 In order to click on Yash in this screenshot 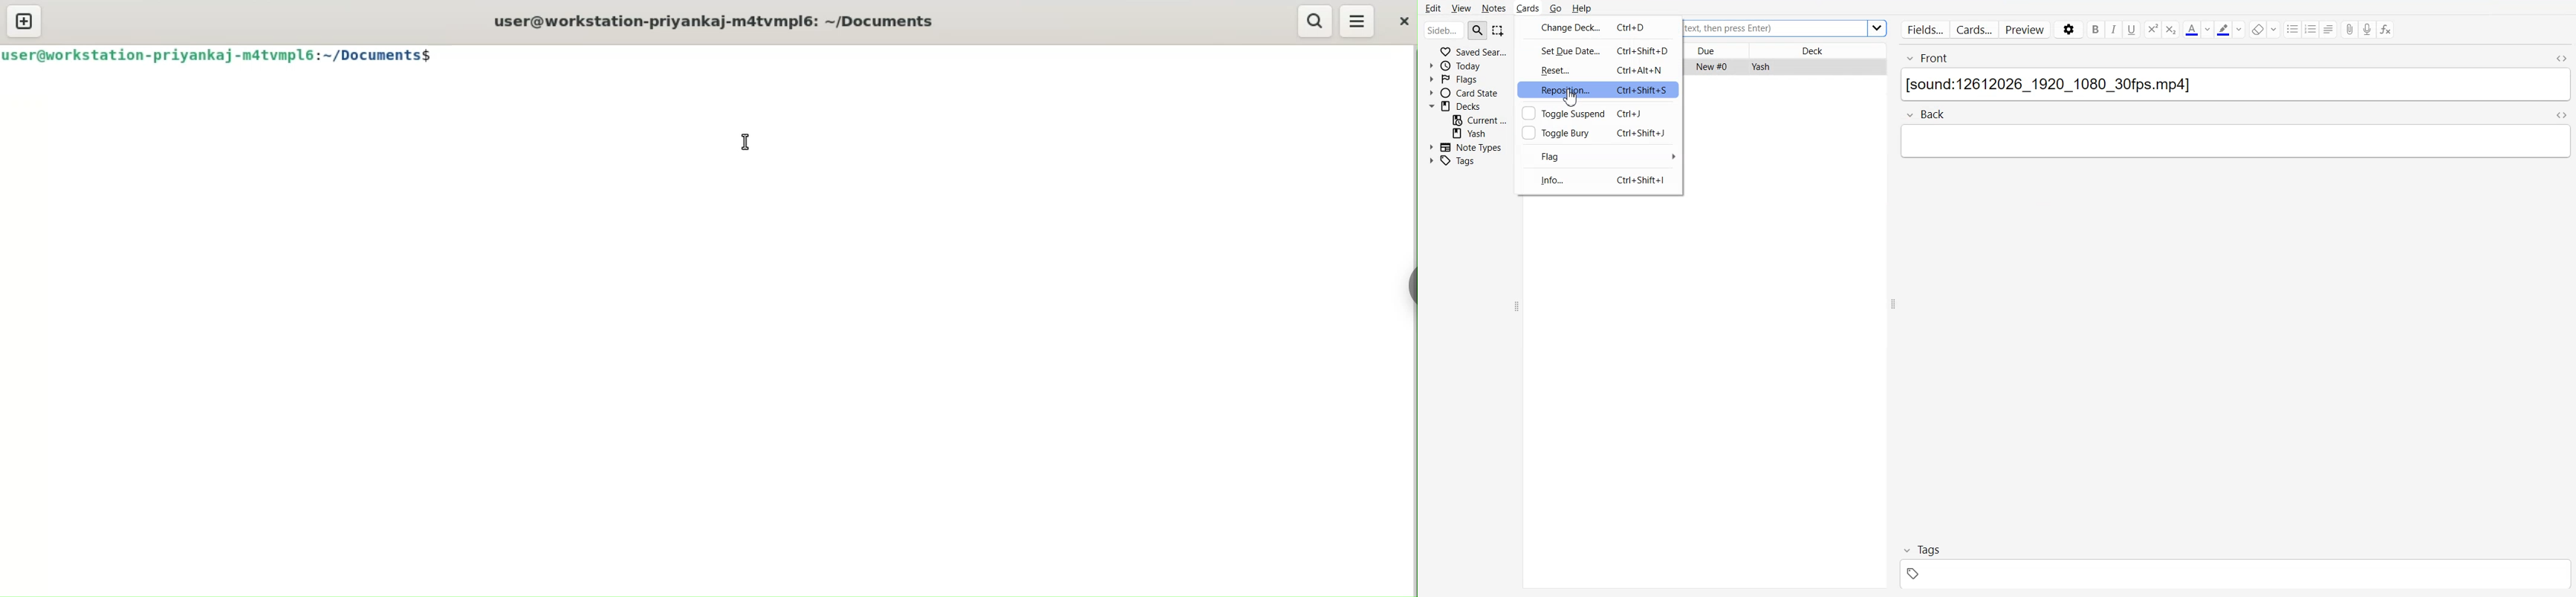, I will do `click(1760, 67)`.